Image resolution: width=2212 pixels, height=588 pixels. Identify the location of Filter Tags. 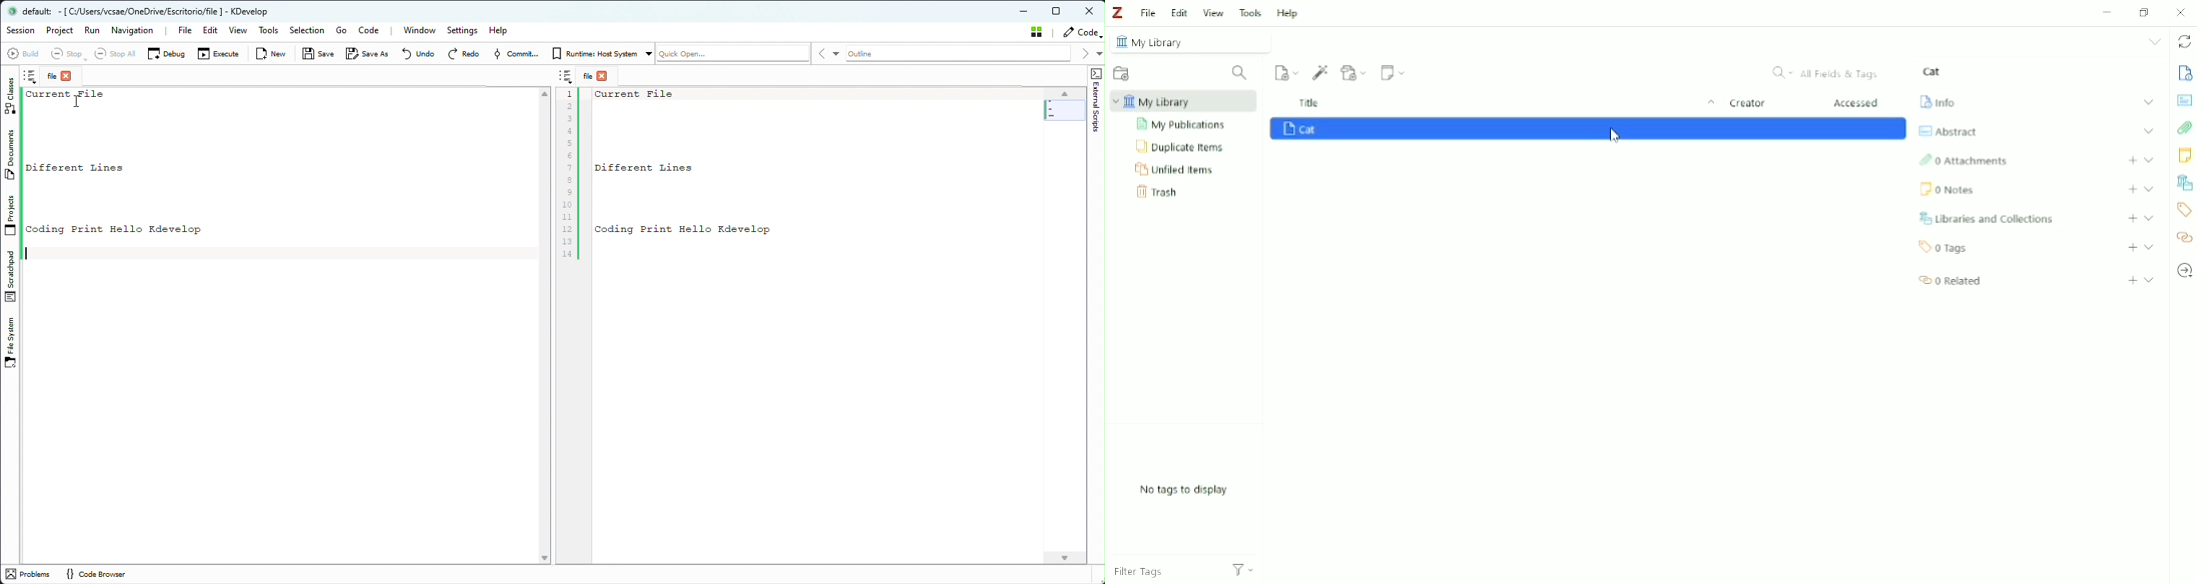
(1162, 567).